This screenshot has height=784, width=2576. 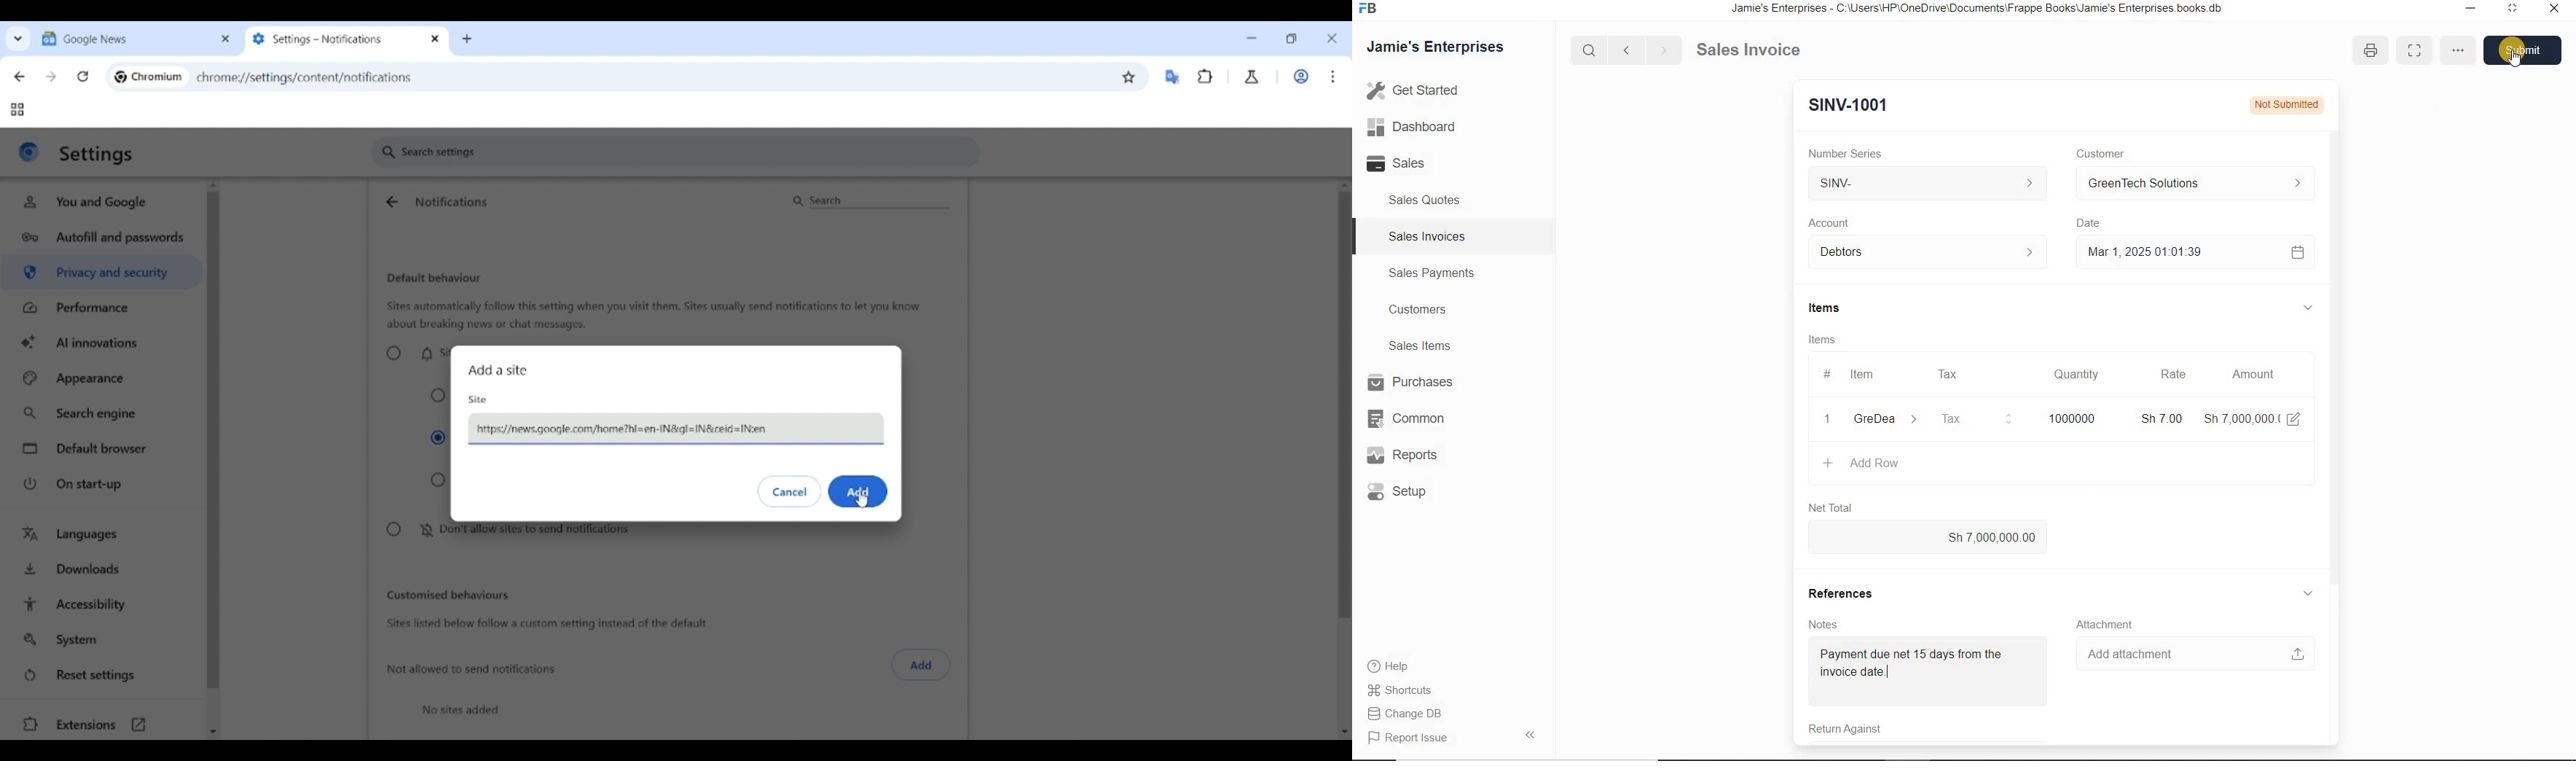 What do you see at coordinates (1415, 309) in the screenshot?
I see `Customers` at bounding box center [1415, 309].